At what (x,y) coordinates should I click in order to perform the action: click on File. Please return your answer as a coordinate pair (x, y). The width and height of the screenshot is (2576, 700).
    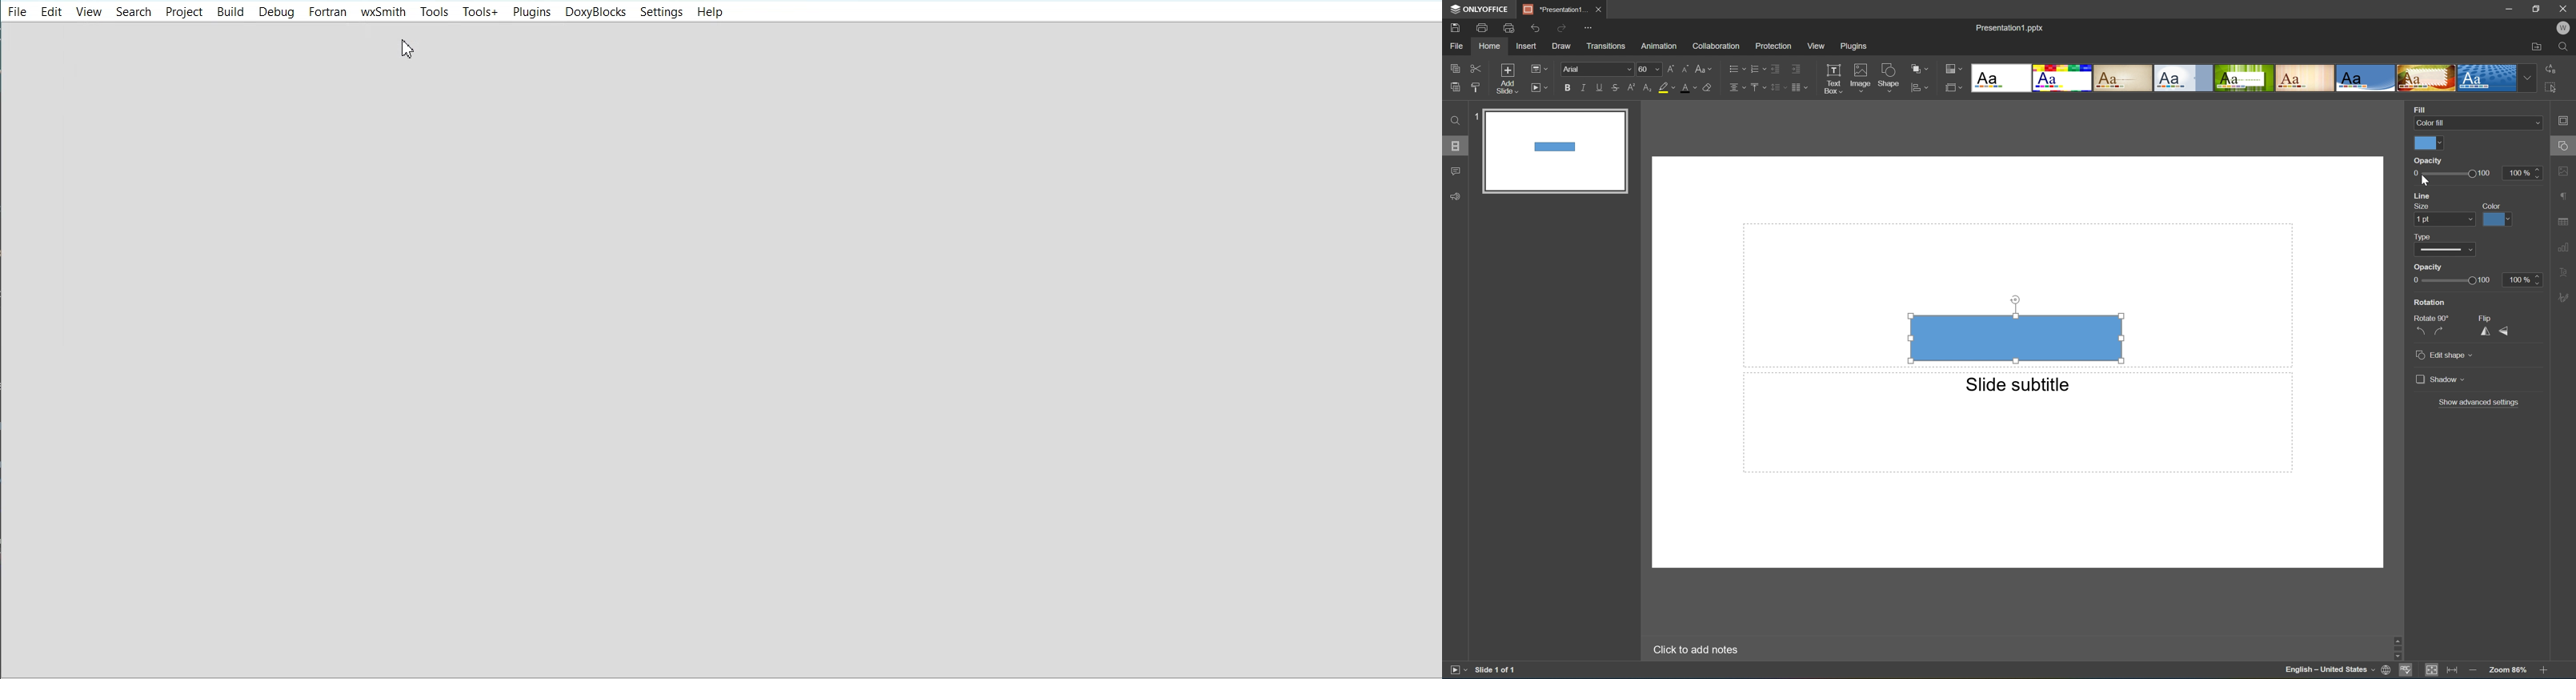
    Looking at the image, I should click on (1459, 47).